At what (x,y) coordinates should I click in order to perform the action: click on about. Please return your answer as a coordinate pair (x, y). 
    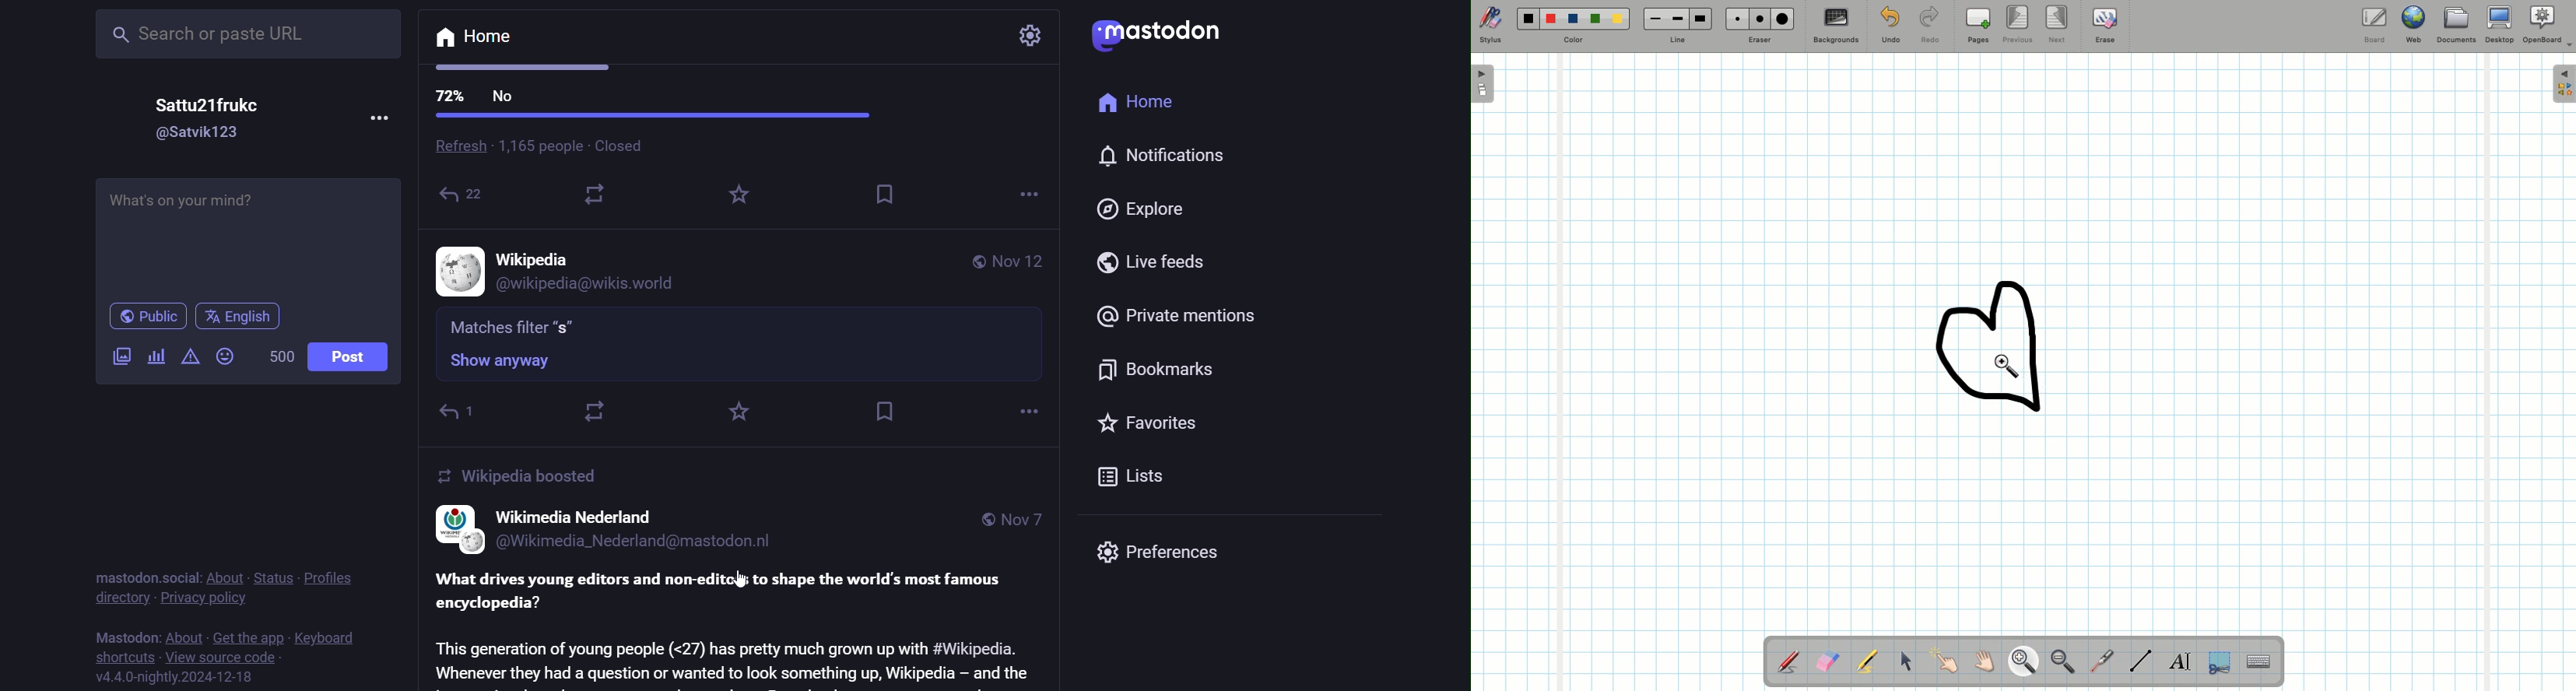
    Looking at the image, I should click on (223, 573).